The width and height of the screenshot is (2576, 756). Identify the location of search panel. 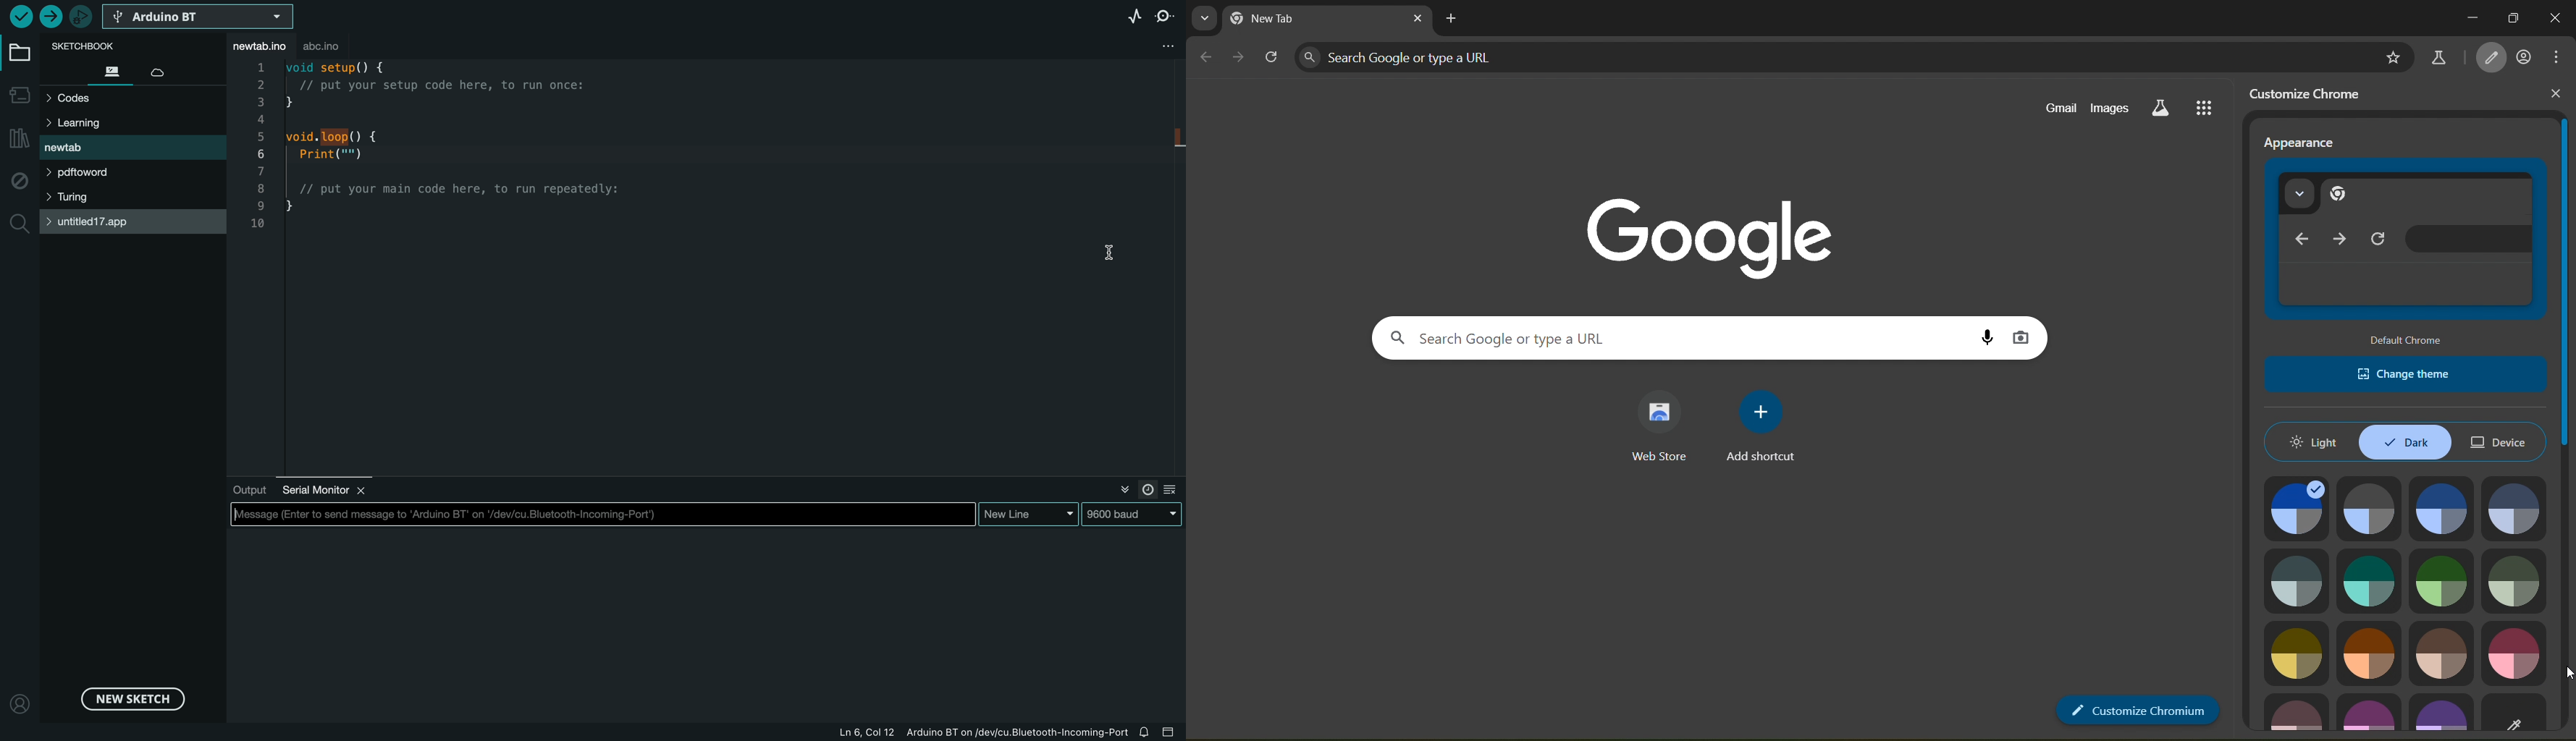
(1484, 57).